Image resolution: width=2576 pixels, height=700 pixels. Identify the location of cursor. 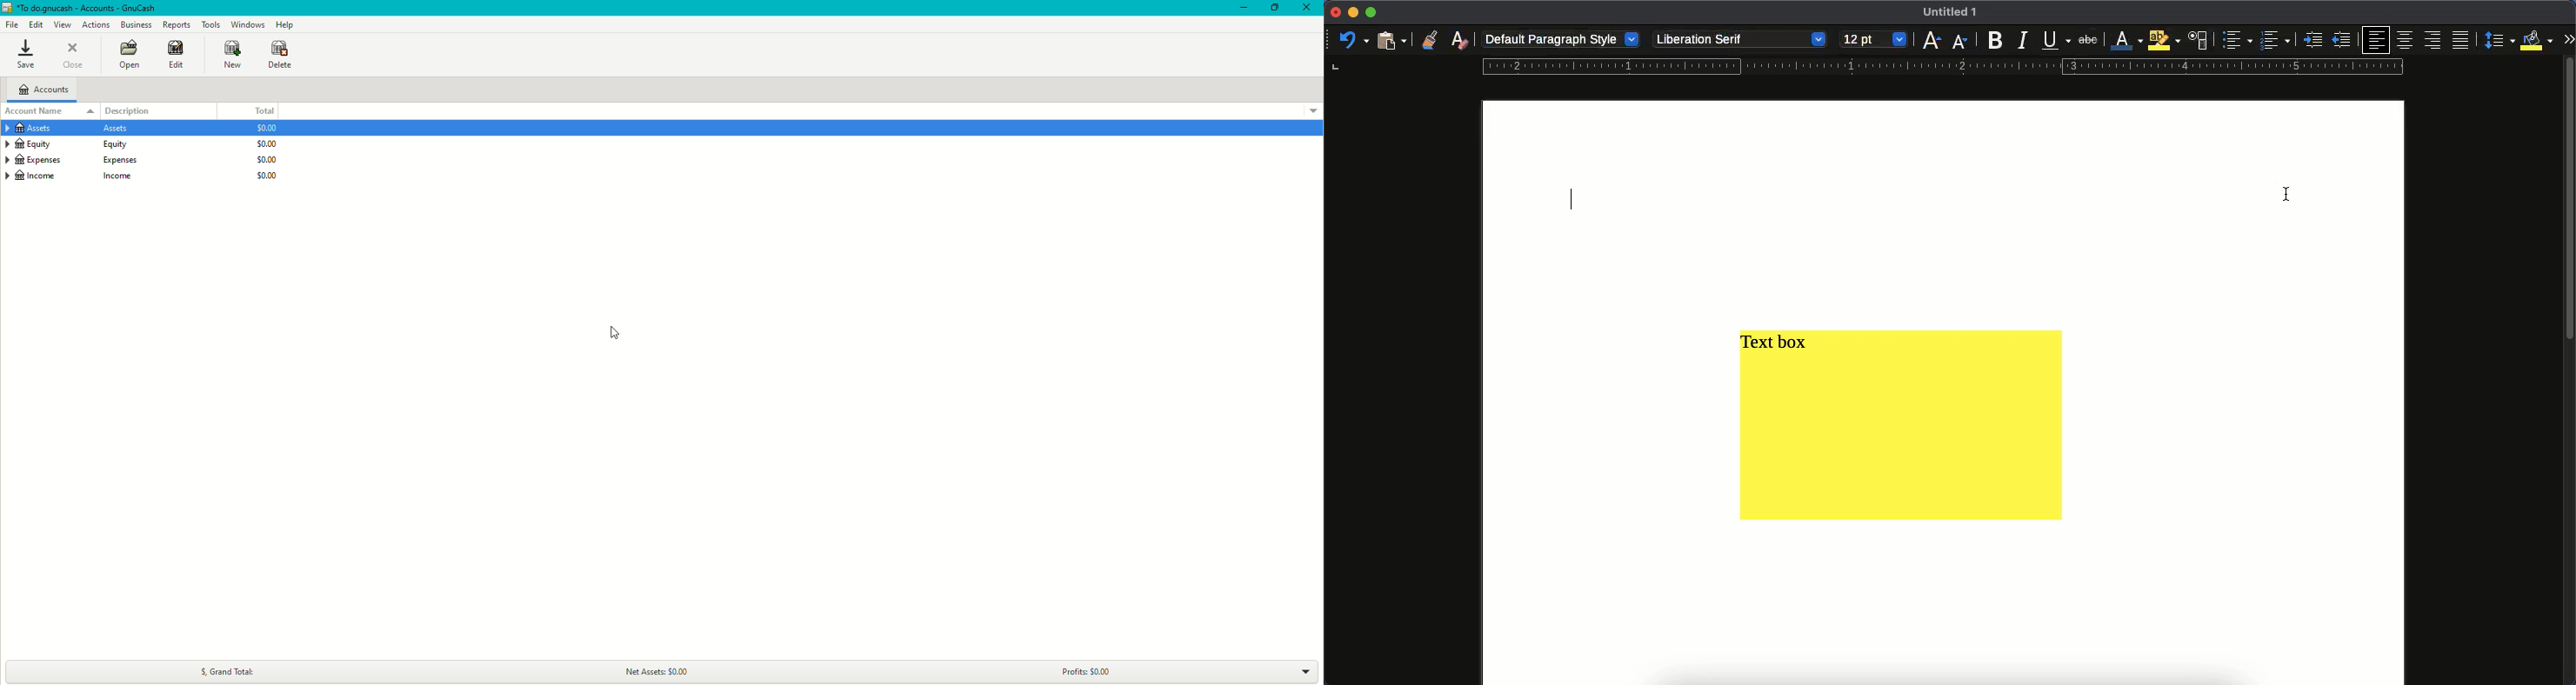
(2292, 192).